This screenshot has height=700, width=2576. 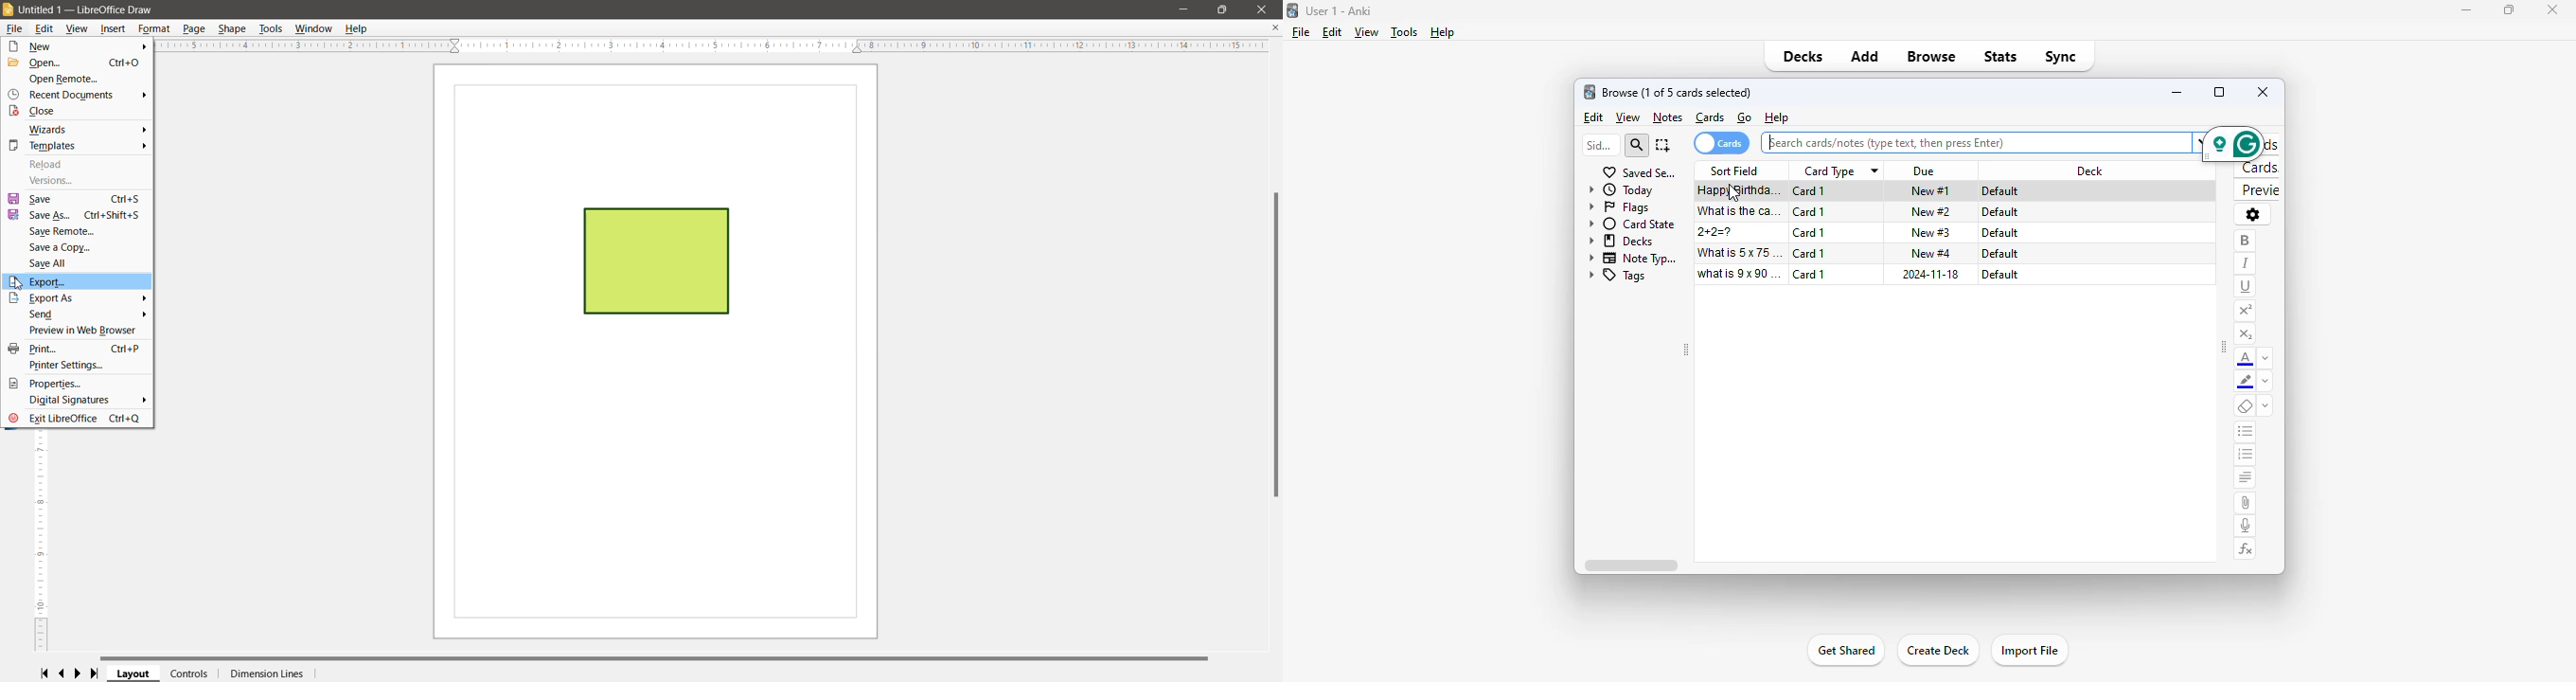 What do you see at coordinates (2264, 91) in the screenshot?
I see `close` at bounding box center [2264, 91].